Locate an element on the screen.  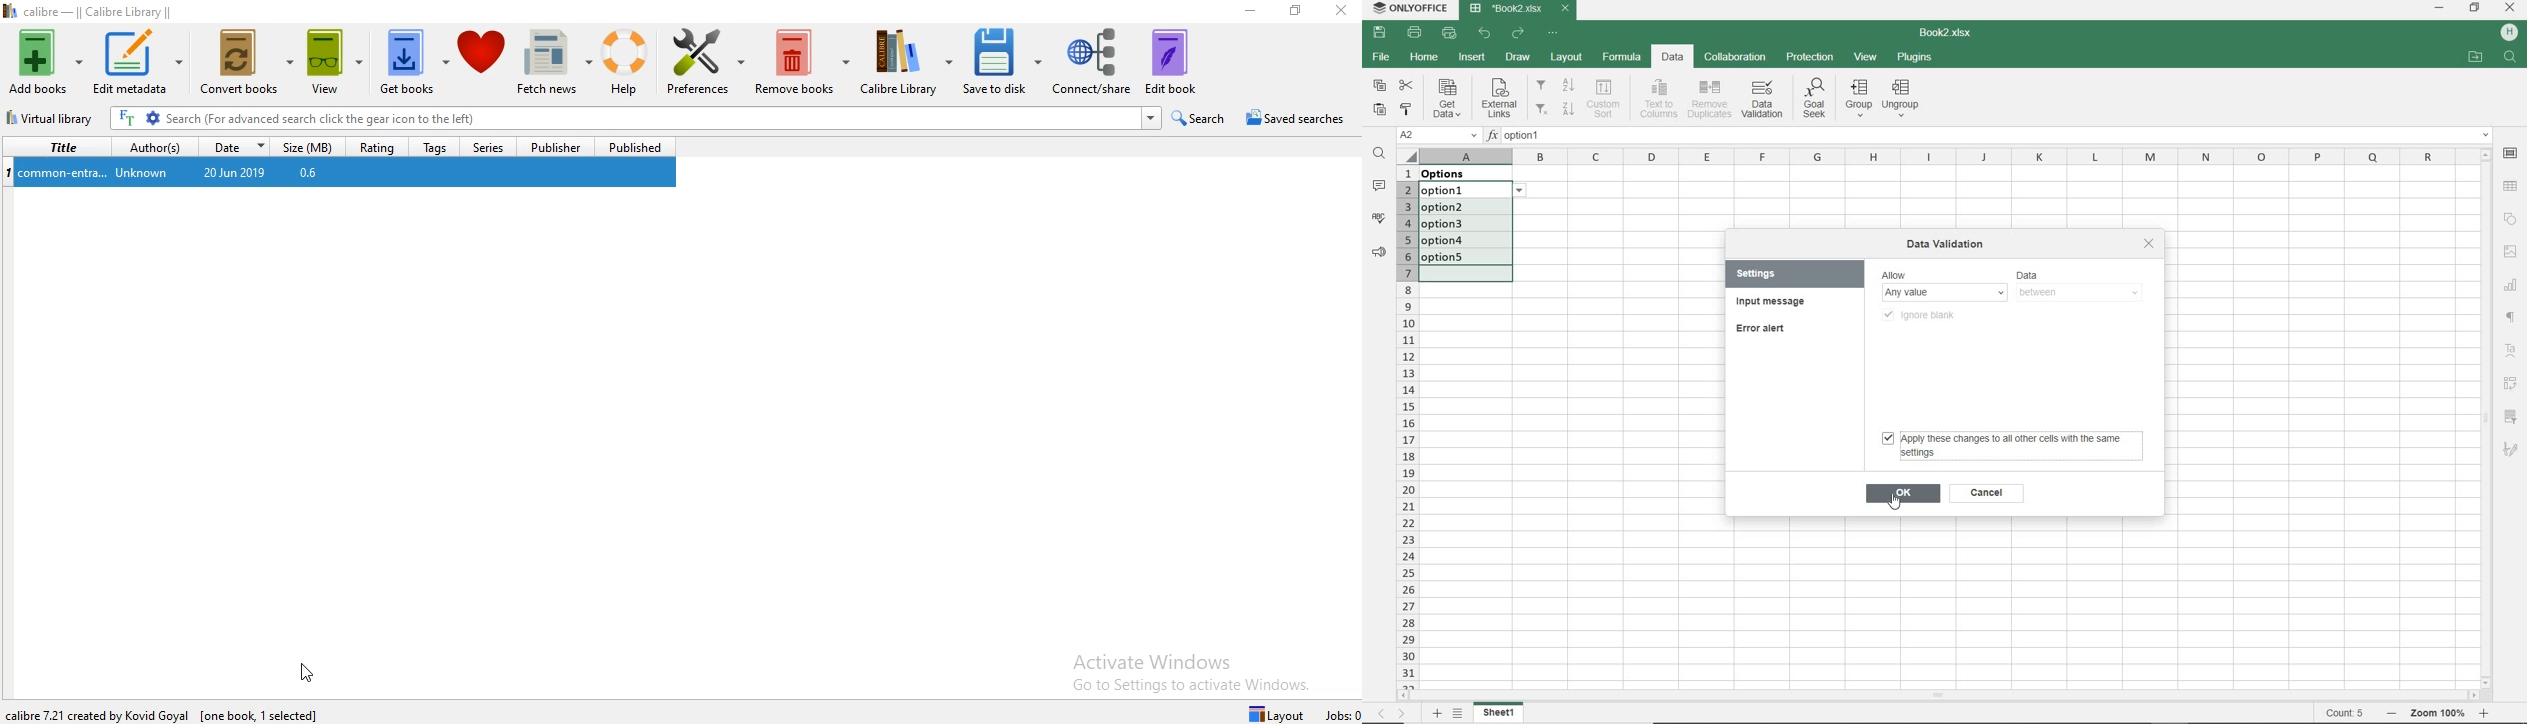
PLUGINS is located at coordinates (1915, 58).